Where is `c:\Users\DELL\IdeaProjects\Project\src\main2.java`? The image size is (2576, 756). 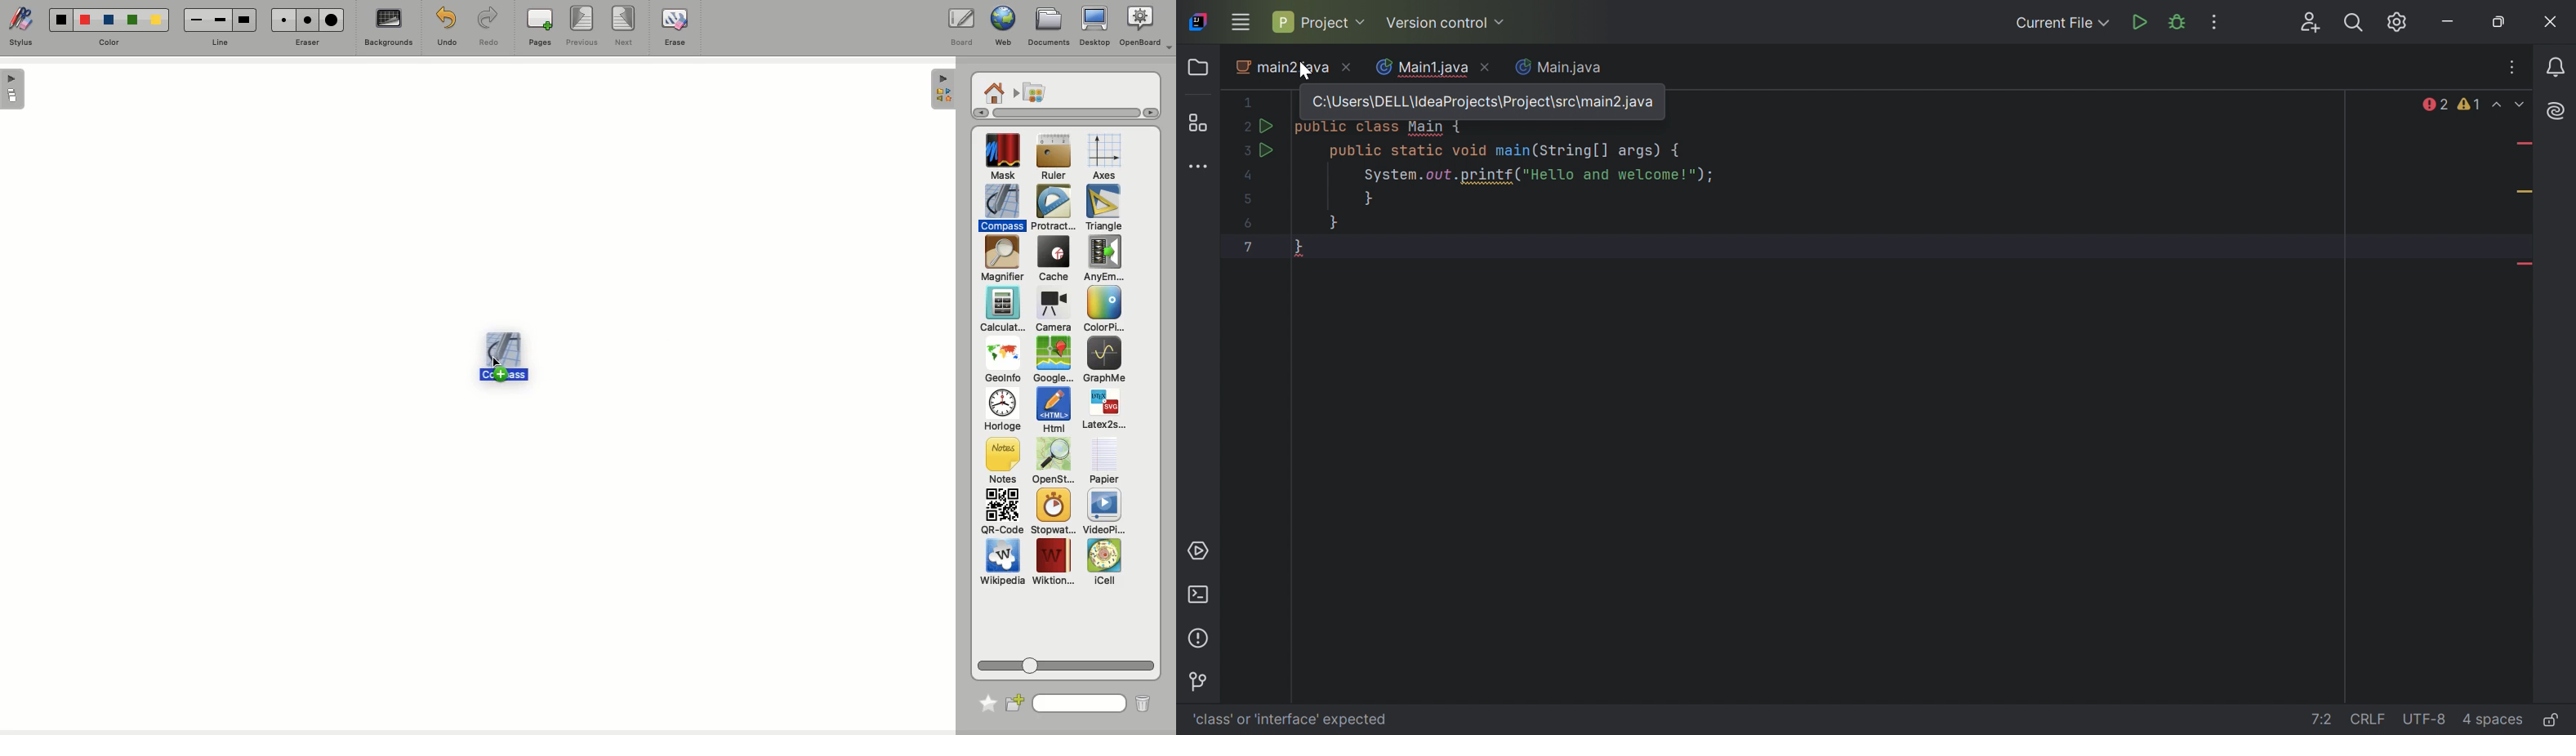 c:\Users\DELL\IdeaProjects\Project\src\main2.java is located at coordinates (1483, 103).